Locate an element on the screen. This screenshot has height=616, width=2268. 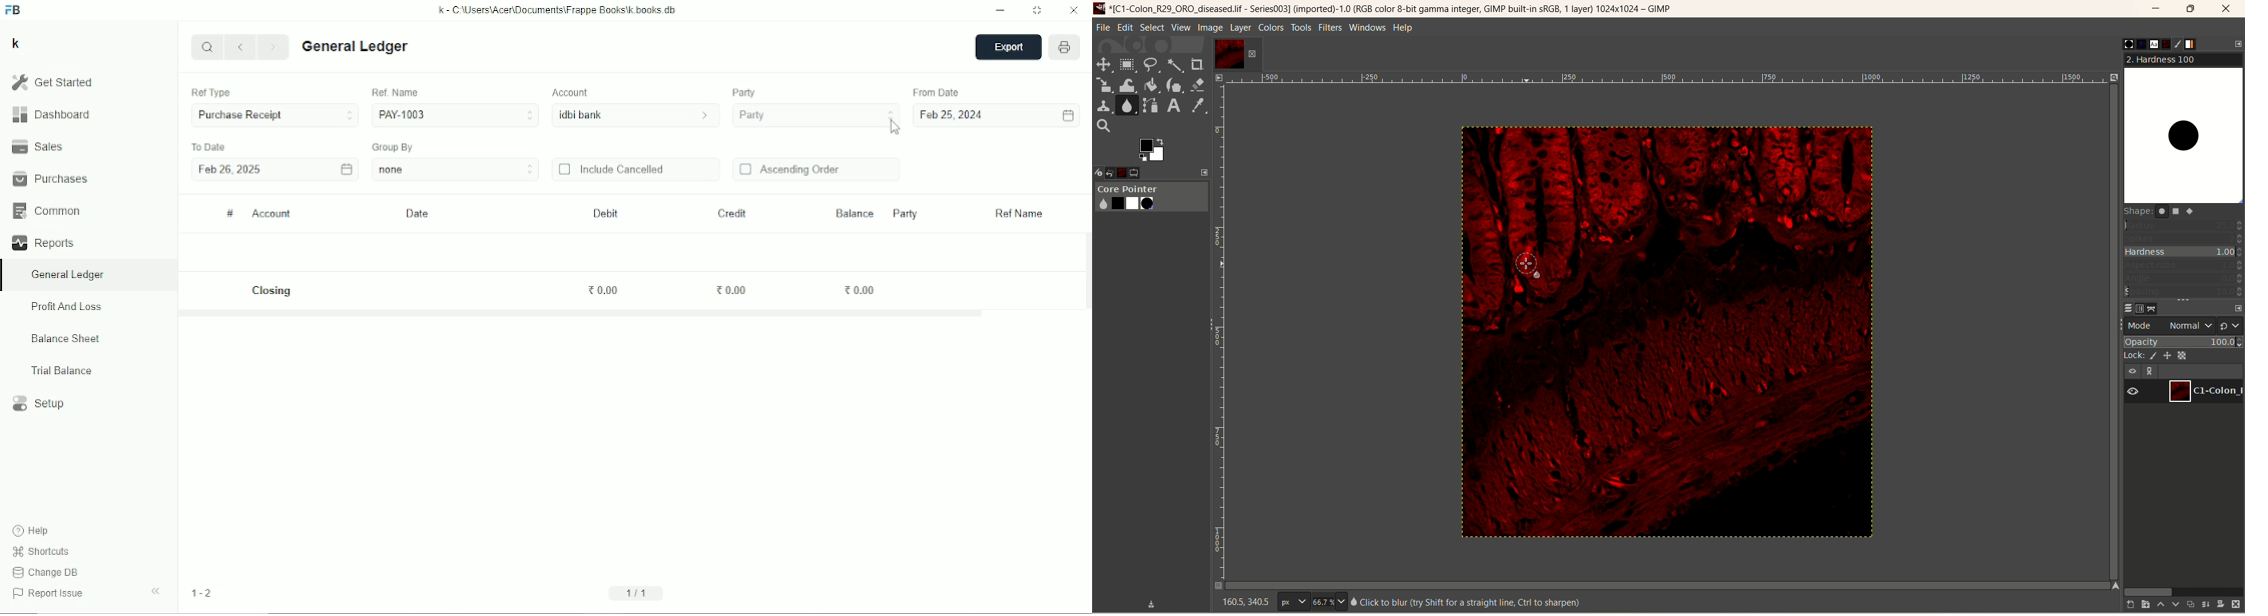
Minimize is located at coordinates (1001, 11).